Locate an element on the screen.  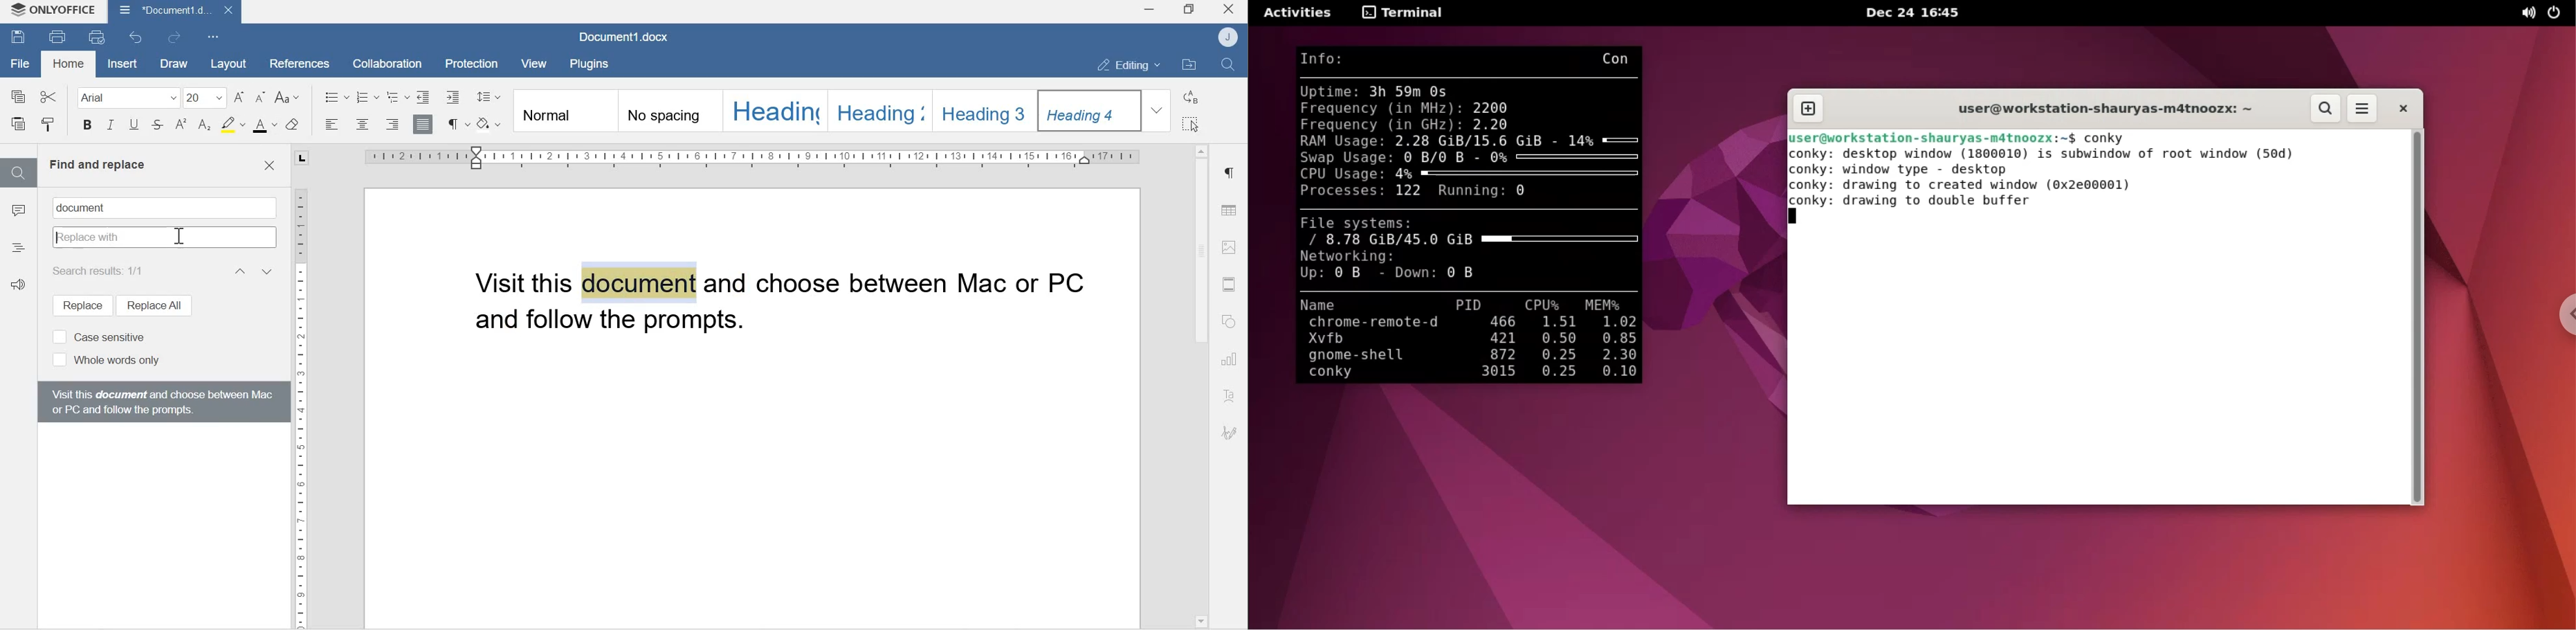
Subscript is located at coordinates (205, 126).